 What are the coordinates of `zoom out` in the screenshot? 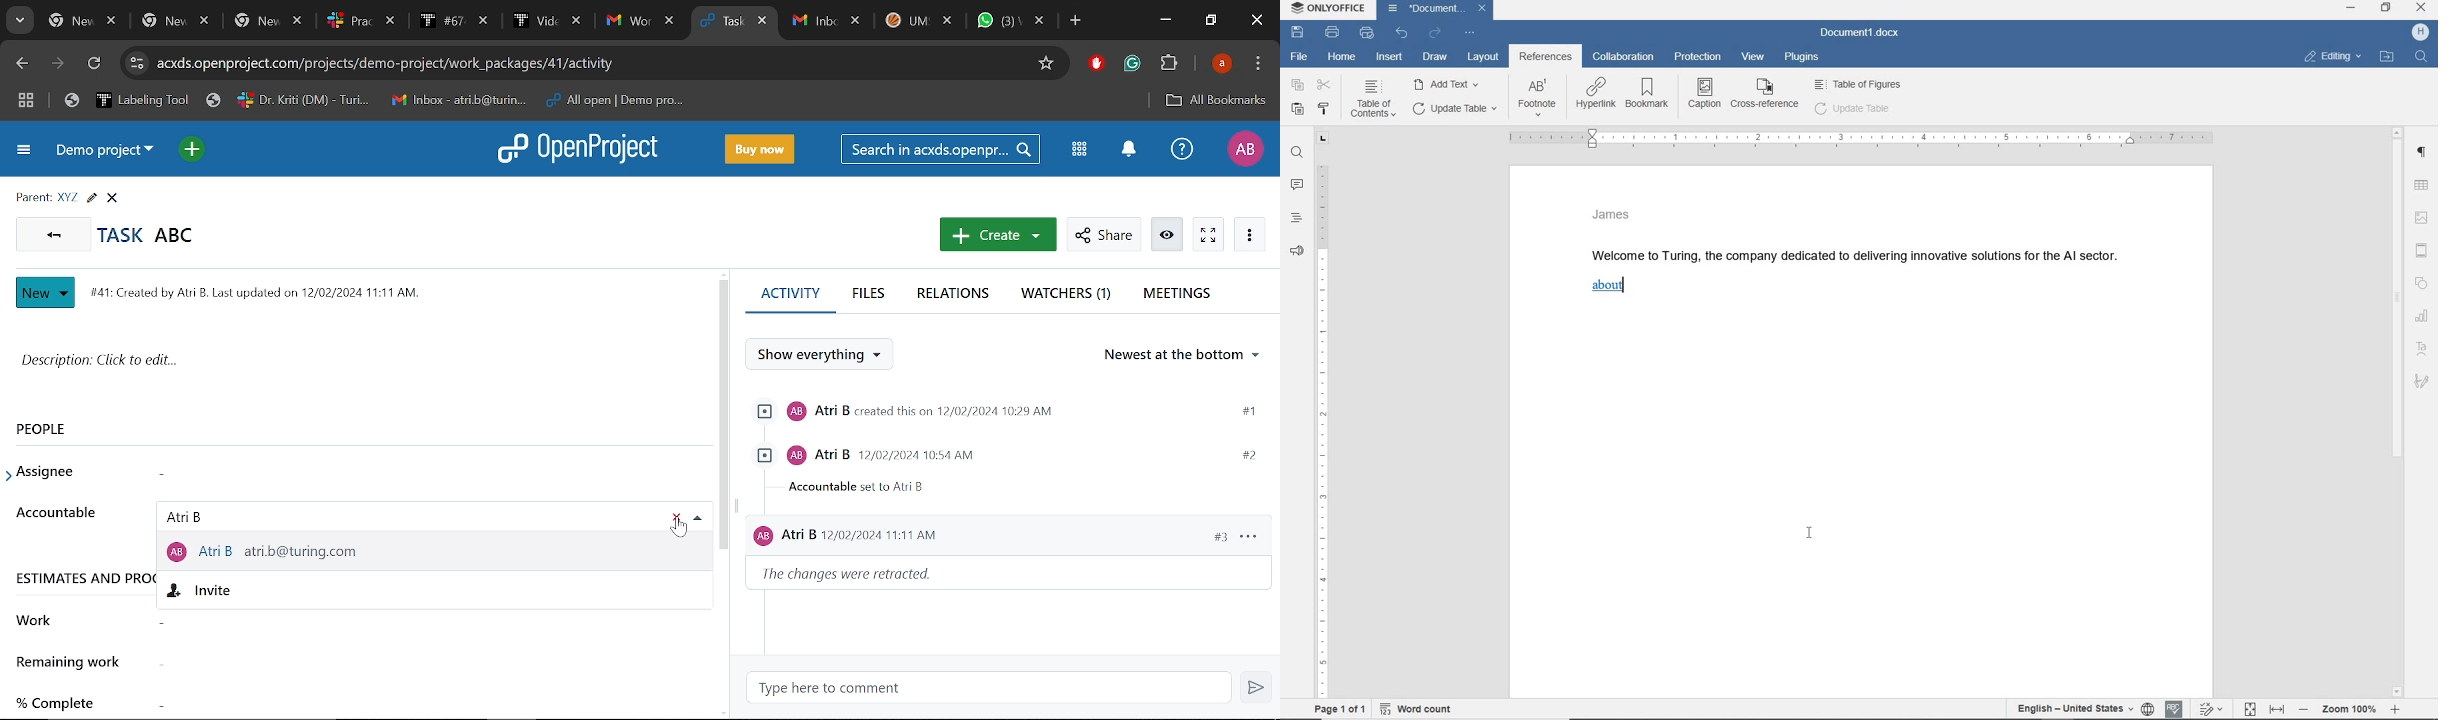 It's located at (2307, 711).